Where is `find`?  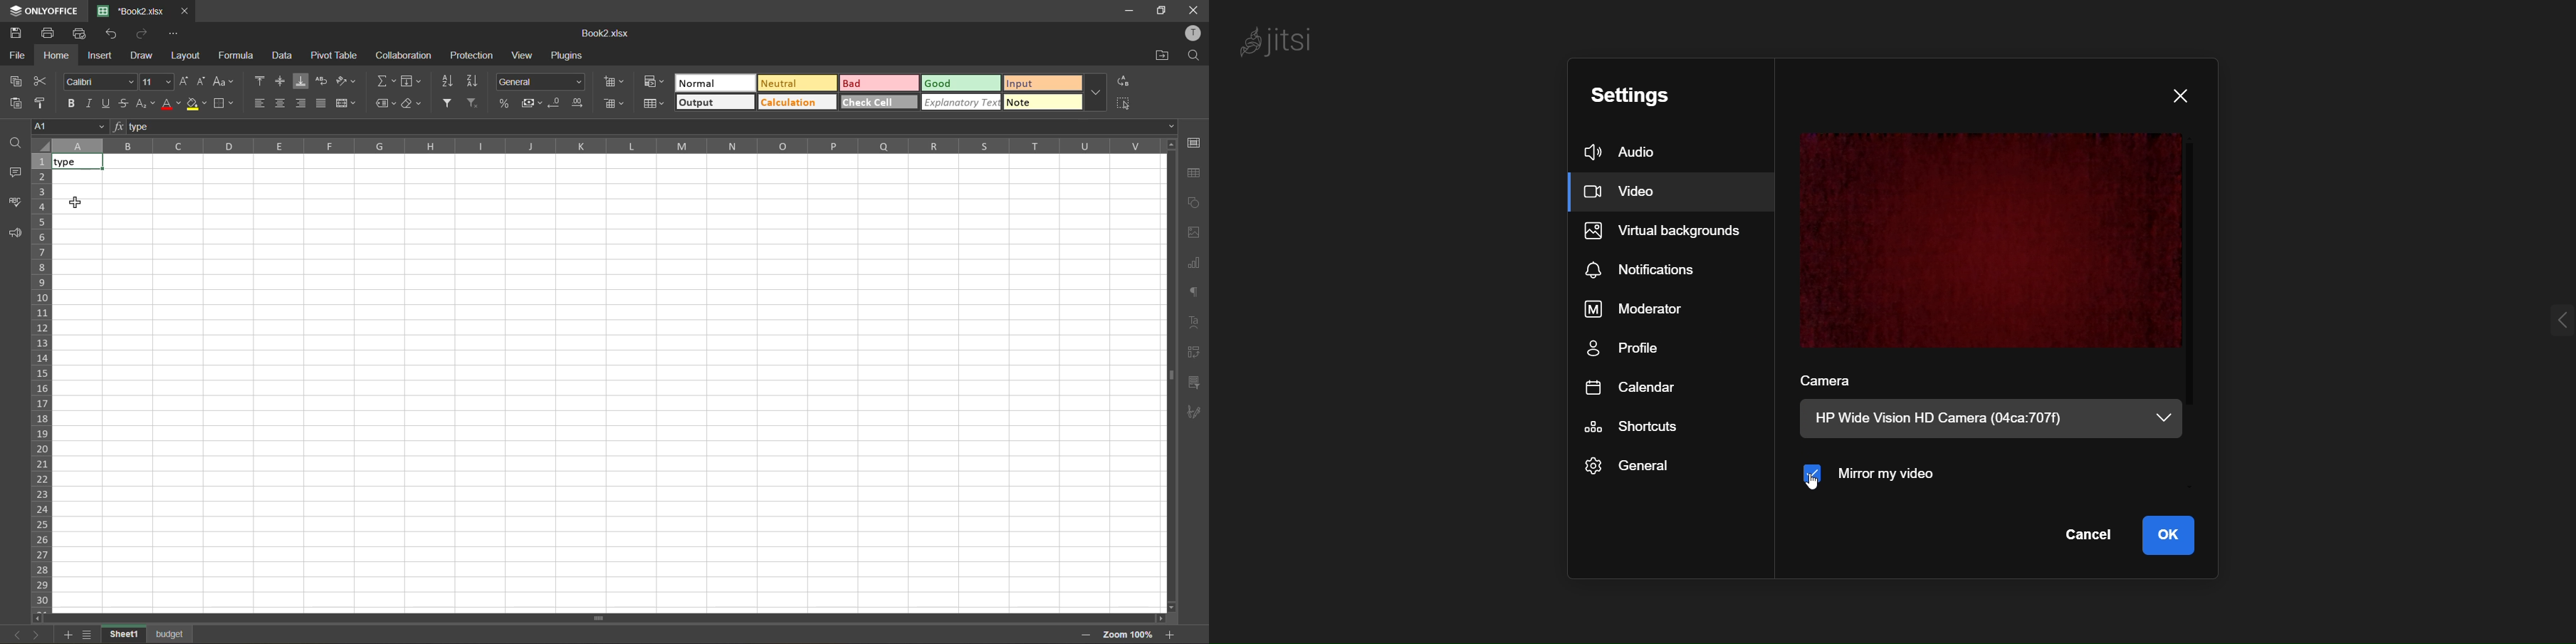
find is located at coordinates (14, 142).